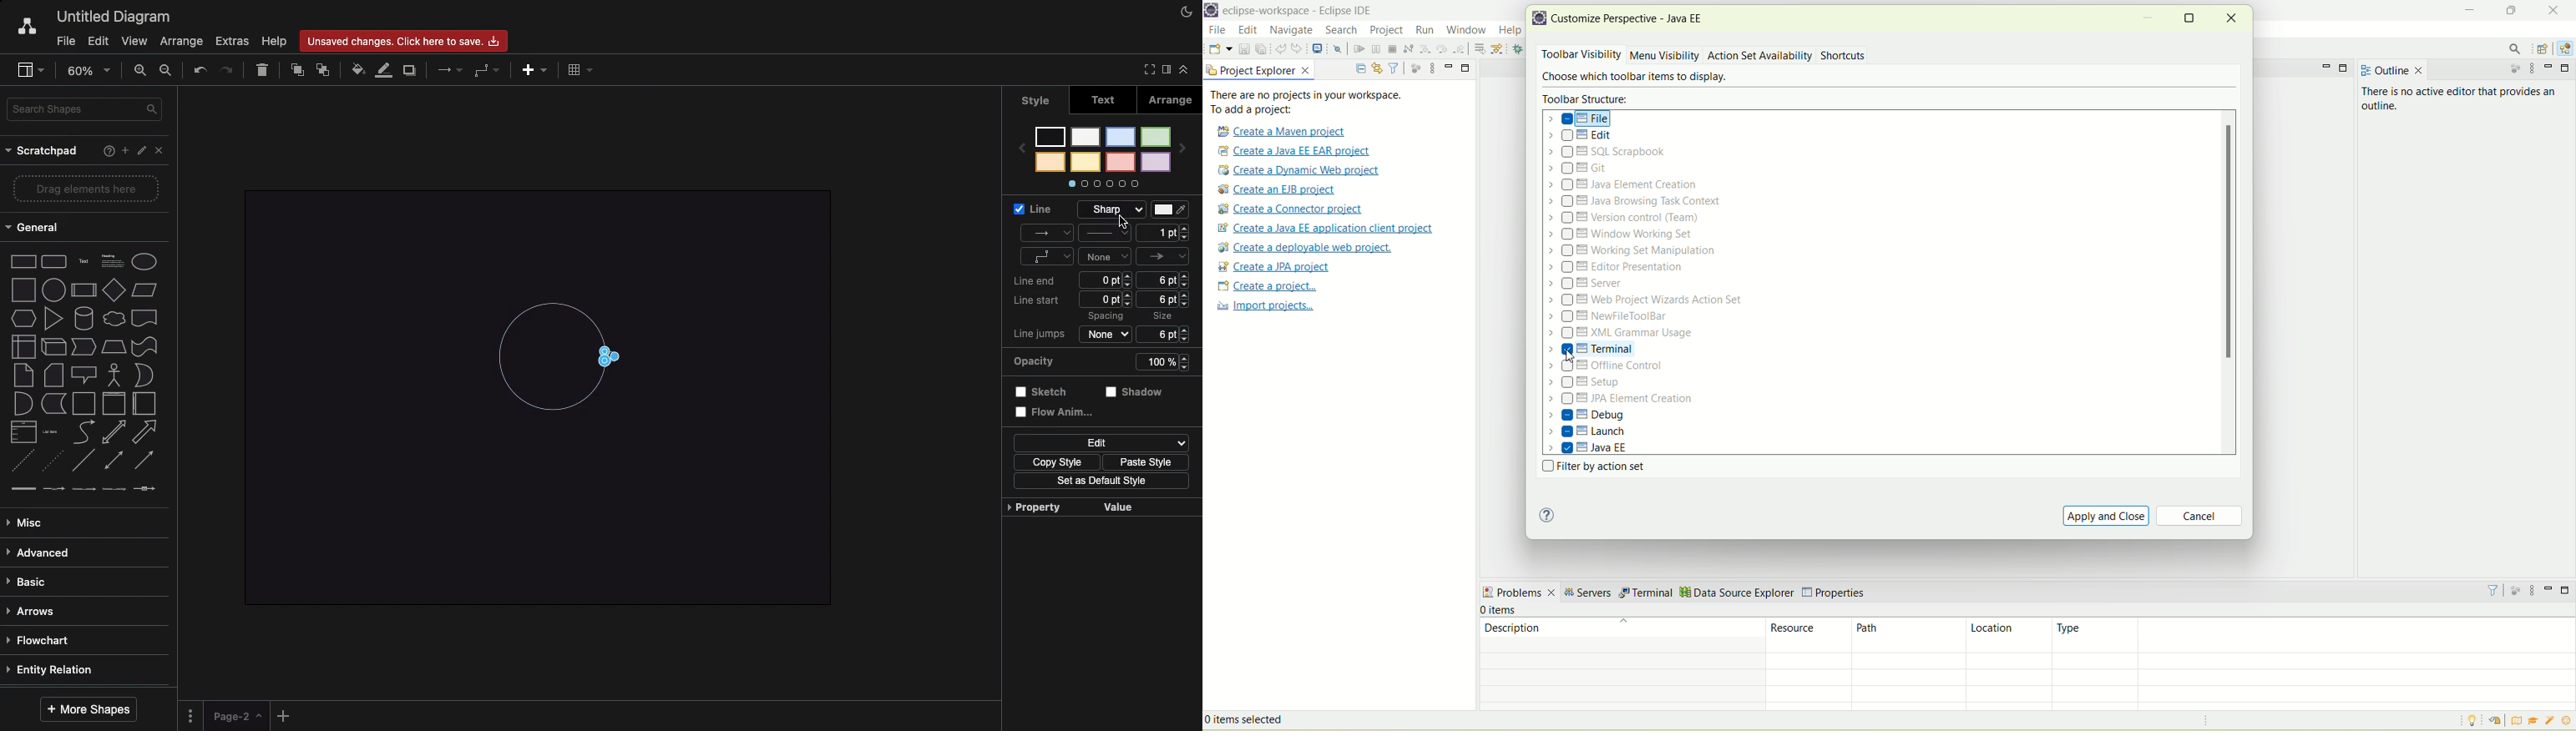 This screenshot has height=756, width=2576. I want to click on Size, so click(1167, 308).